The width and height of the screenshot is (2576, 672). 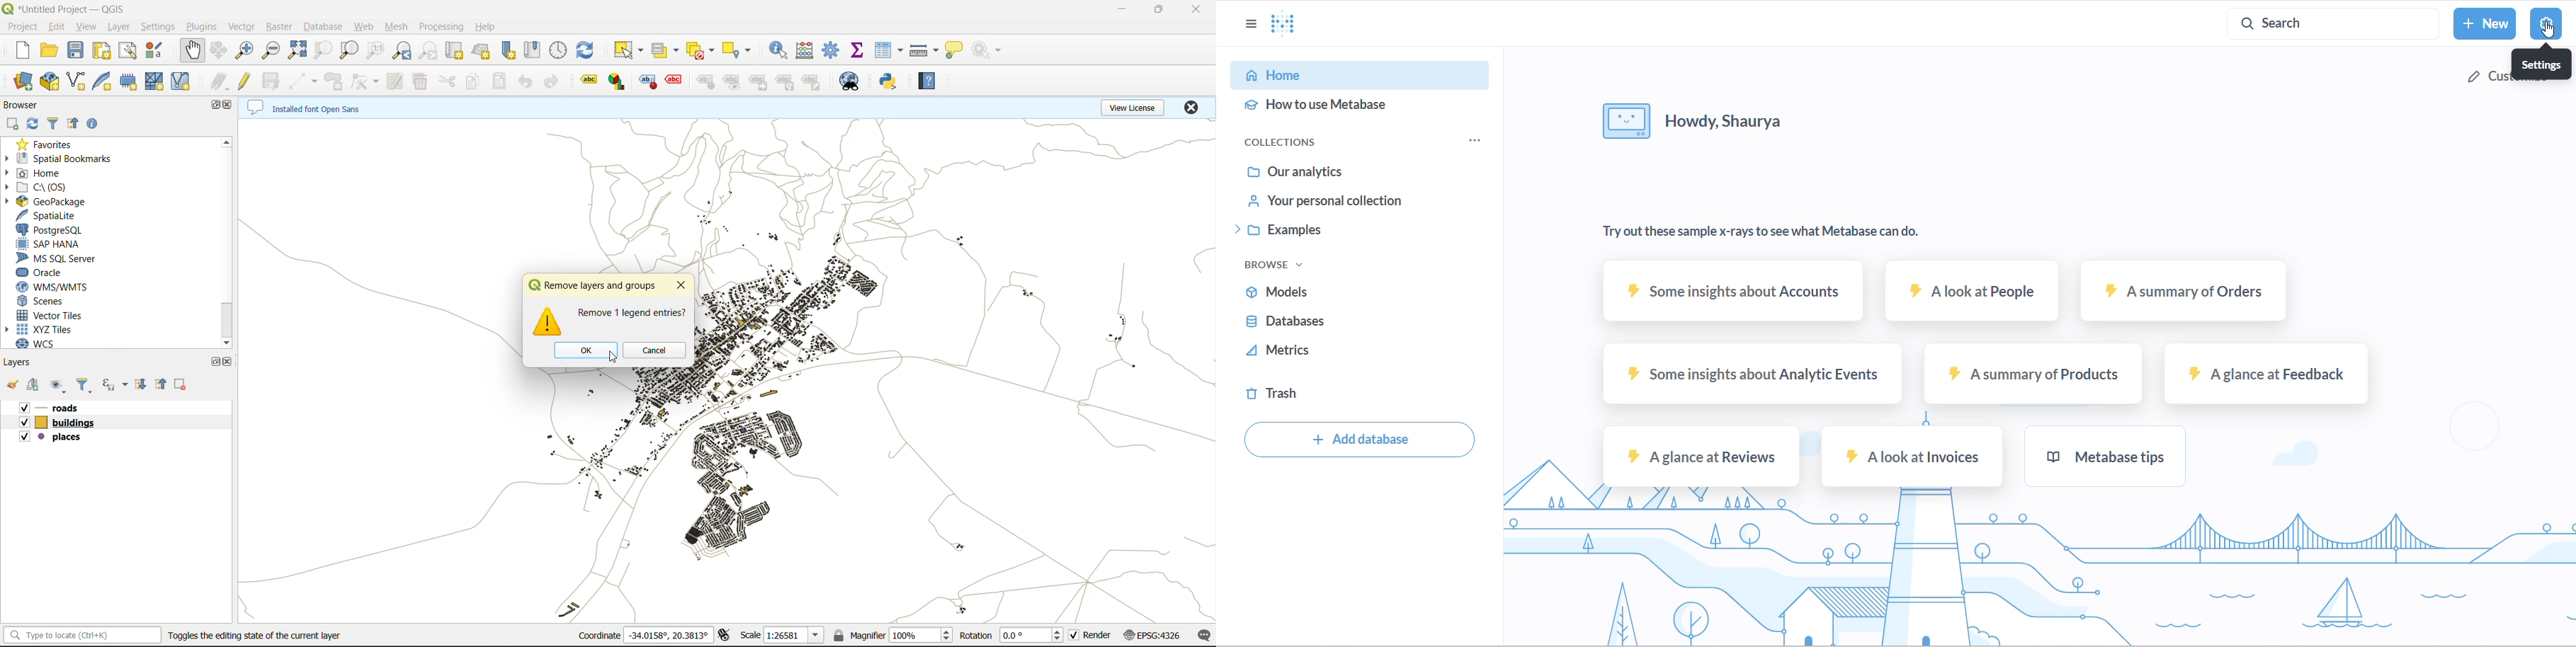 I want to click on paste, so click(x=502, y=82).